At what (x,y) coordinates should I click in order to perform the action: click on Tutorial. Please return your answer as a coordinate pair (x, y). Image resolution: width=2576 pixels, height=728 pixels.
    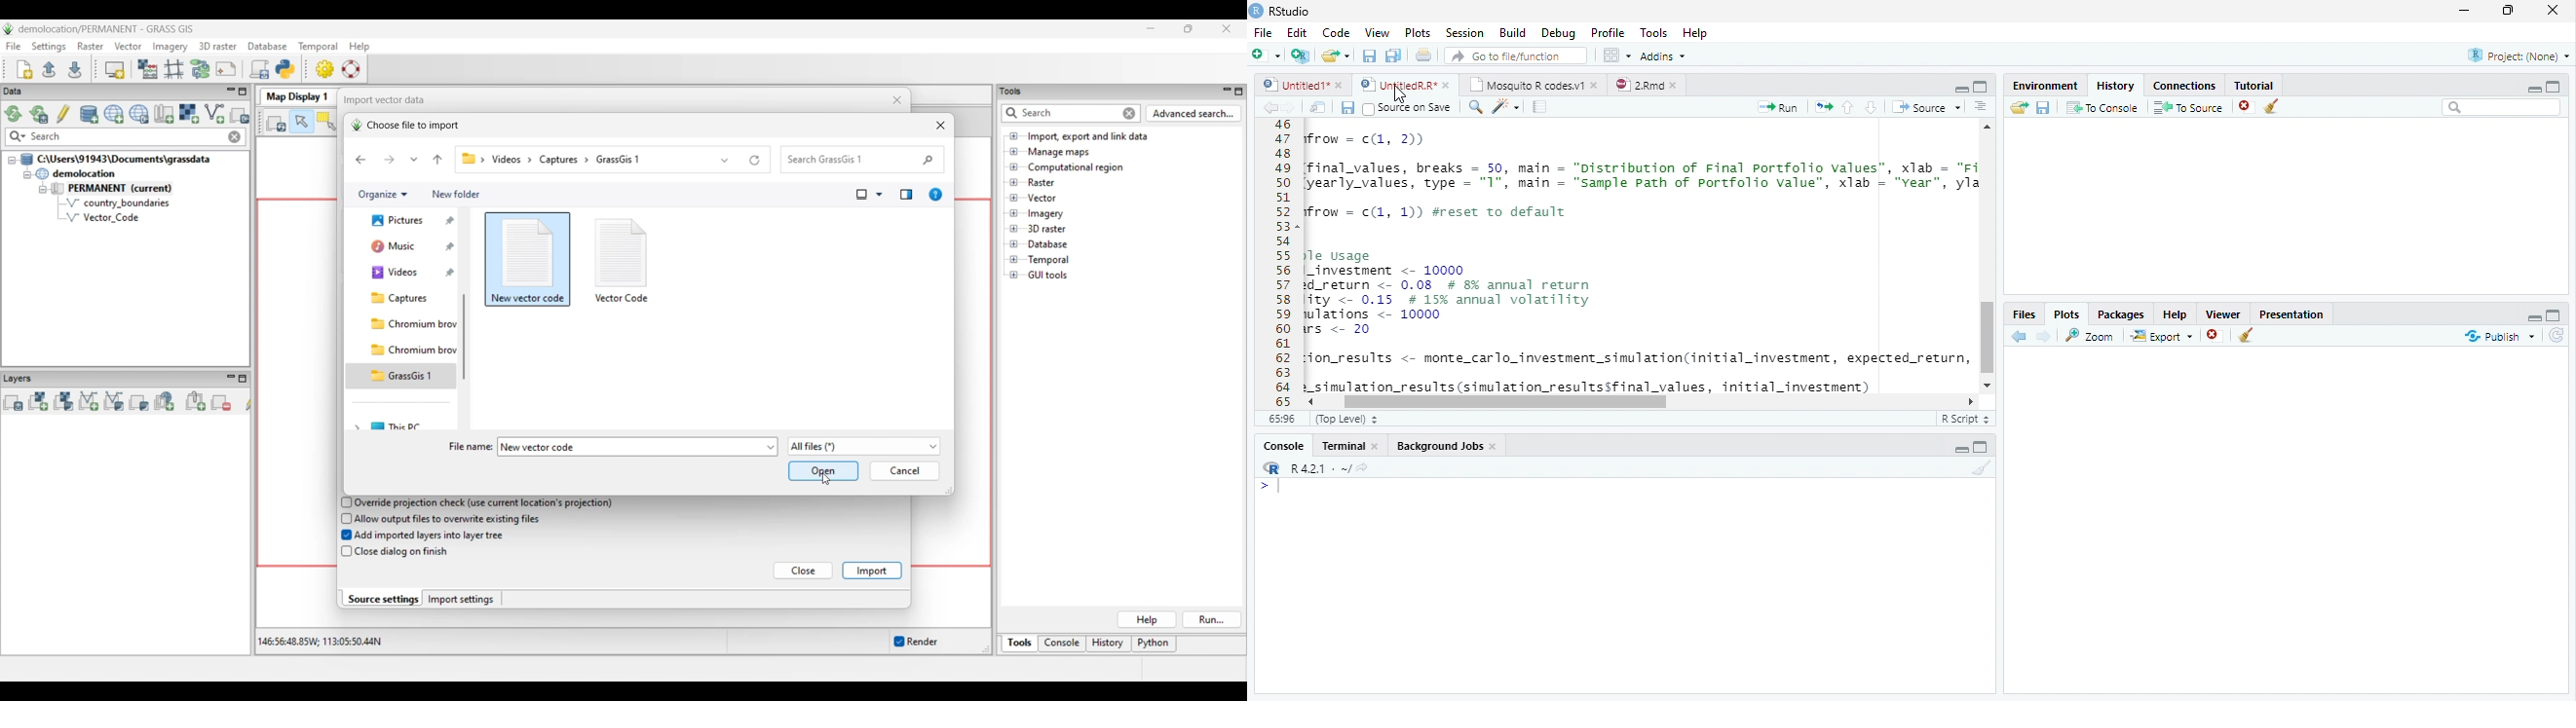
    Looking at the image, I should click on (2251, 83).